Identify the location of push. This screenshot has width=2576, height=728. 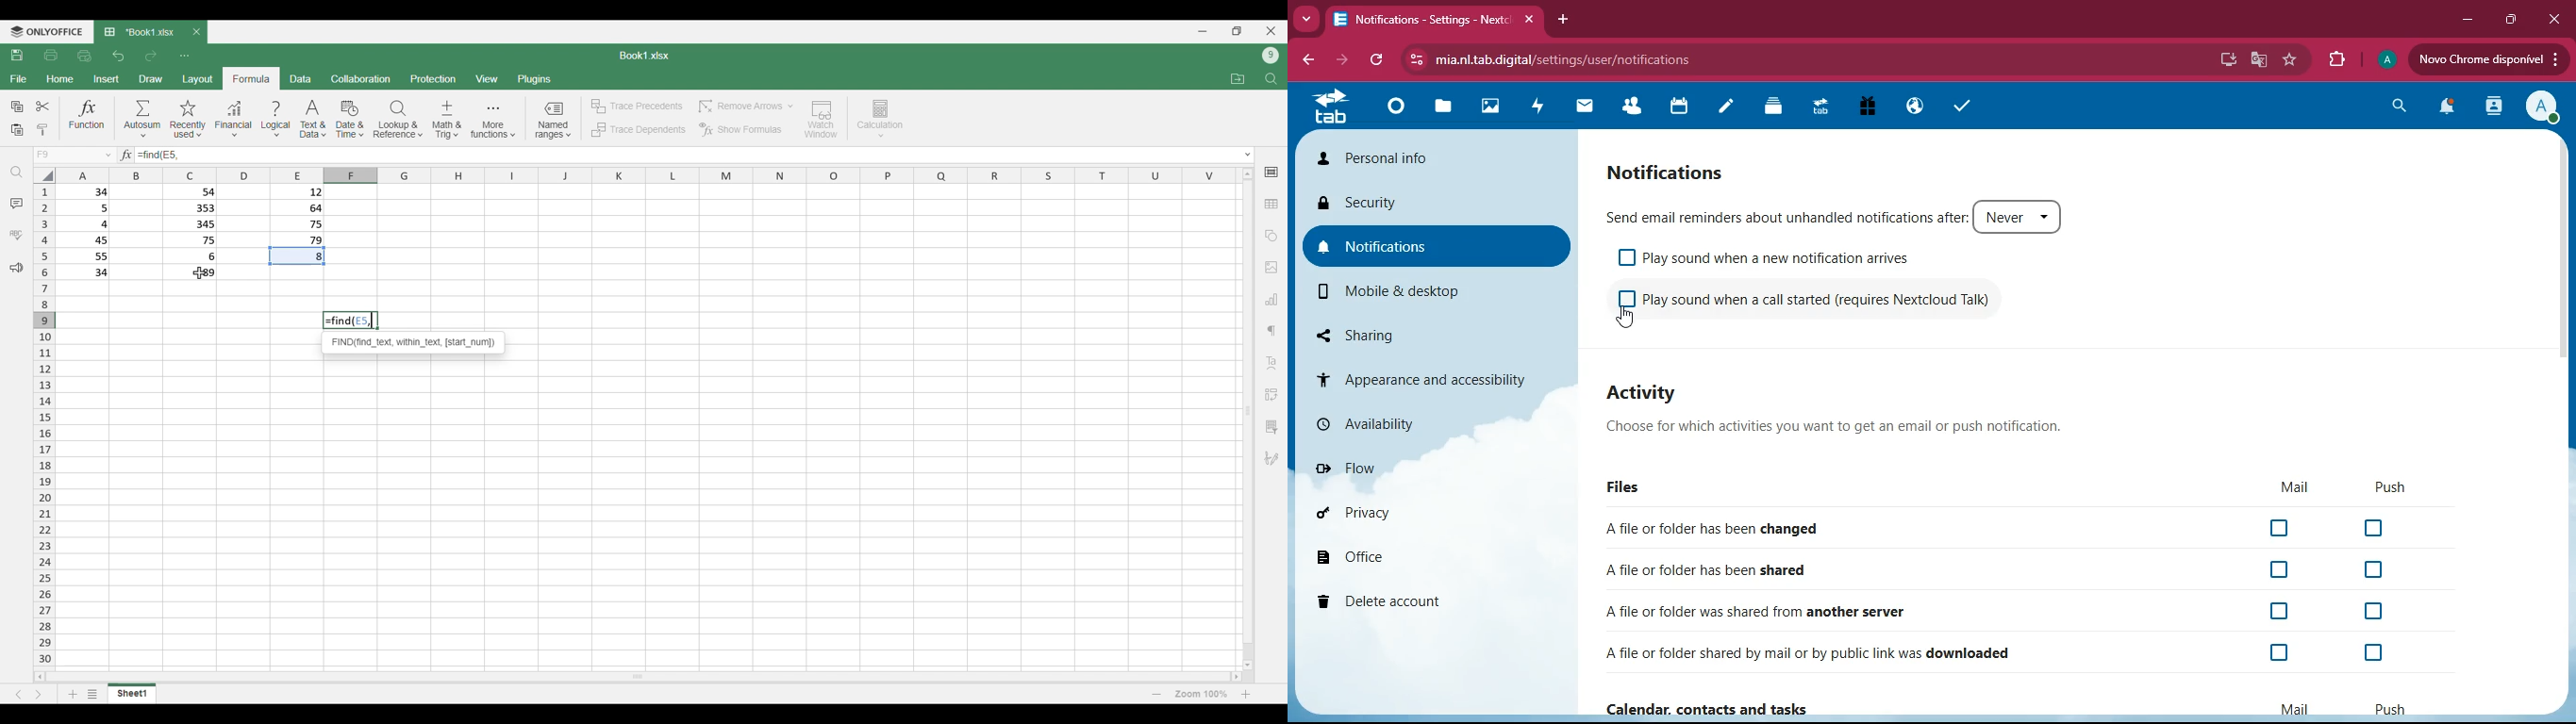
(2390, 489).